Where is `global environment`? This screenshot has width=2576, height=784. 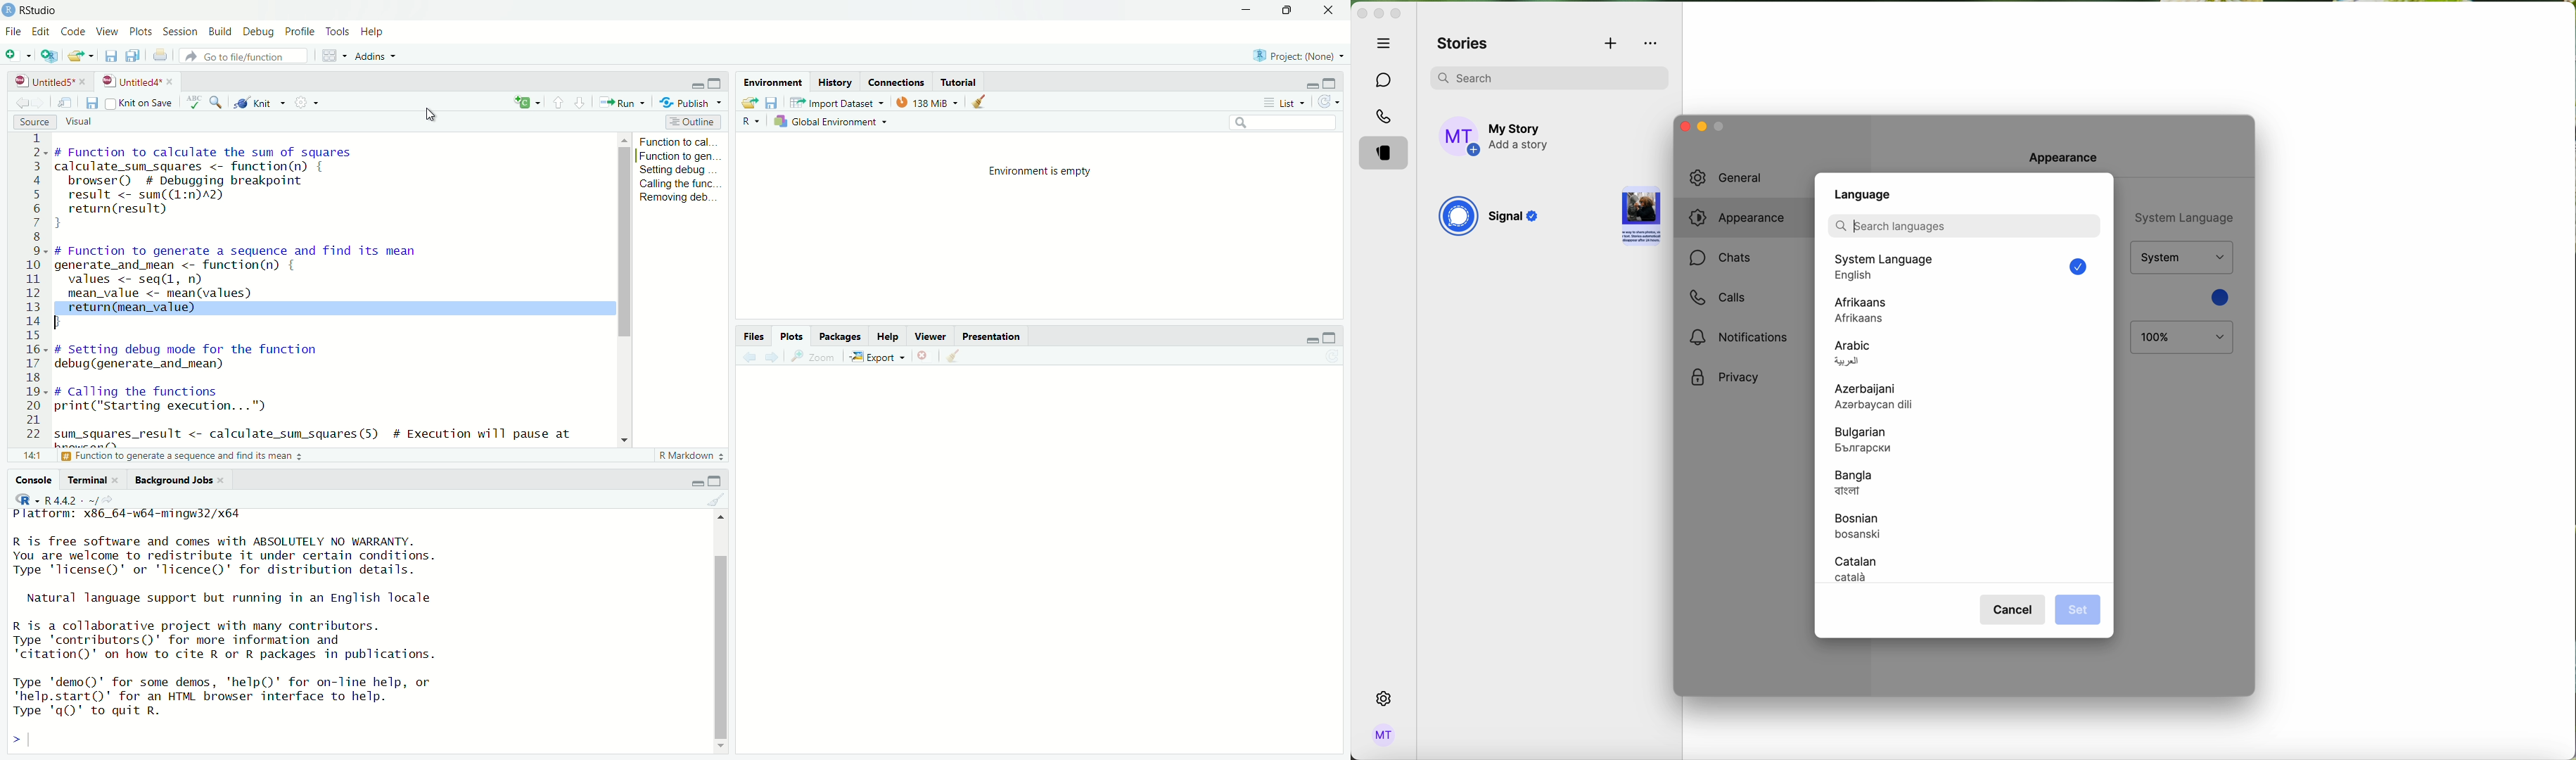
global environment is located at coordinates (834, 124).